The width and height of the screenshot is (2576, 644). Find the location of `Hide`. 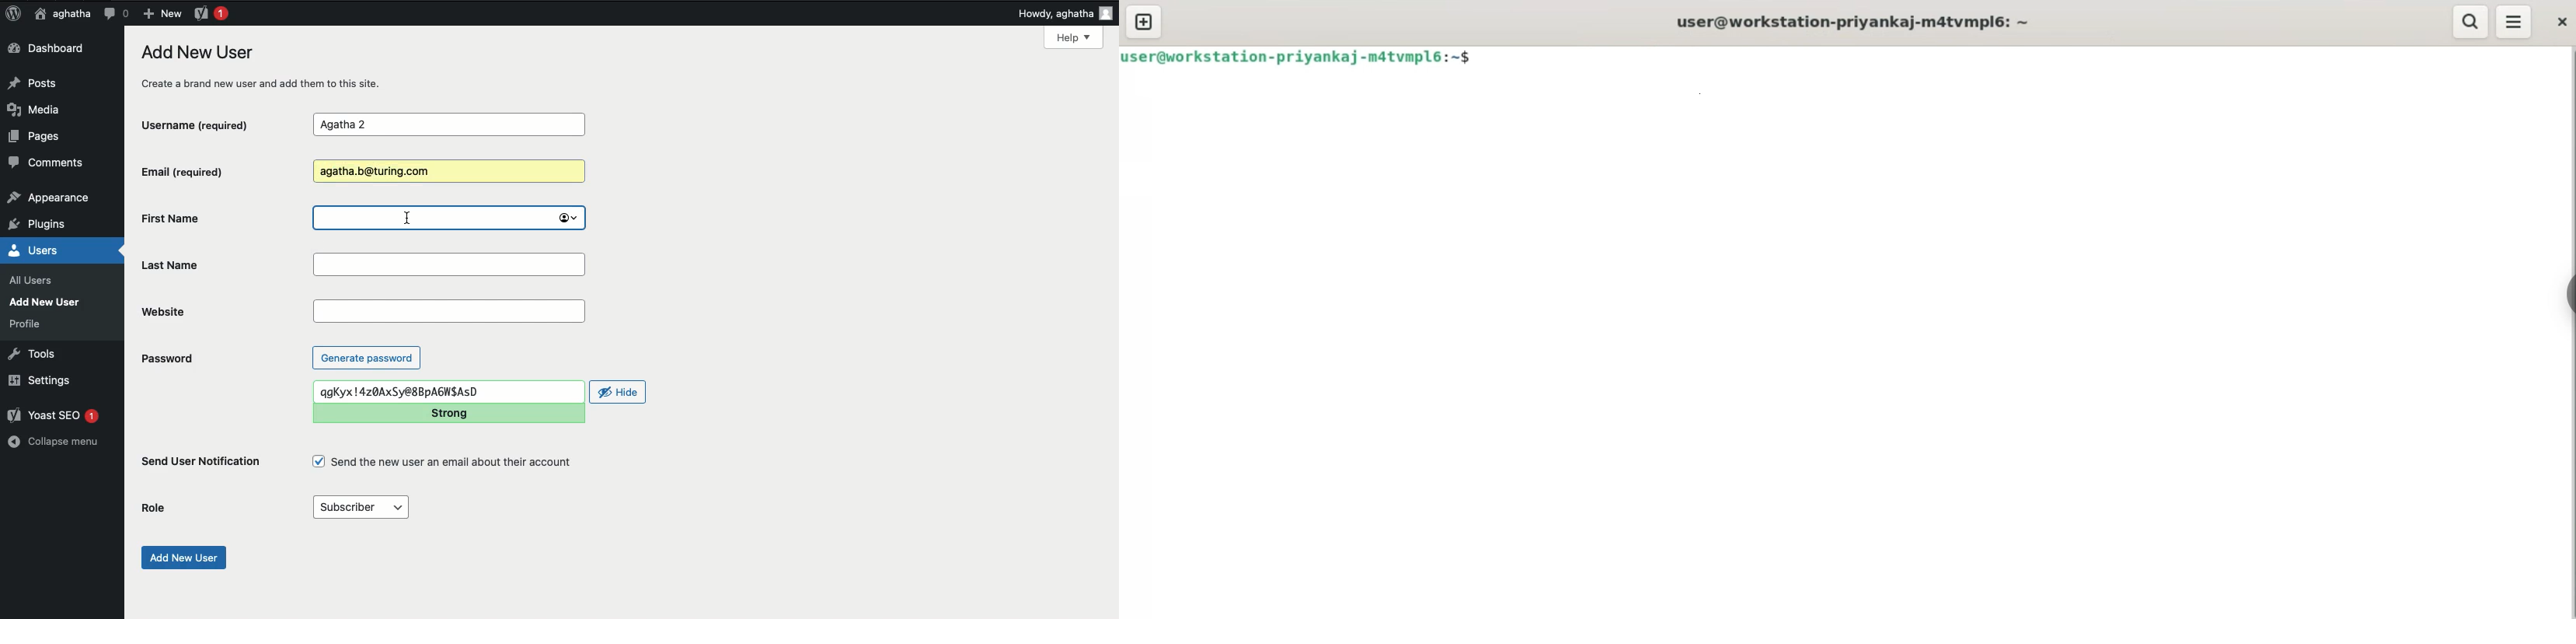

Hide is located at coordinates (619, 392).